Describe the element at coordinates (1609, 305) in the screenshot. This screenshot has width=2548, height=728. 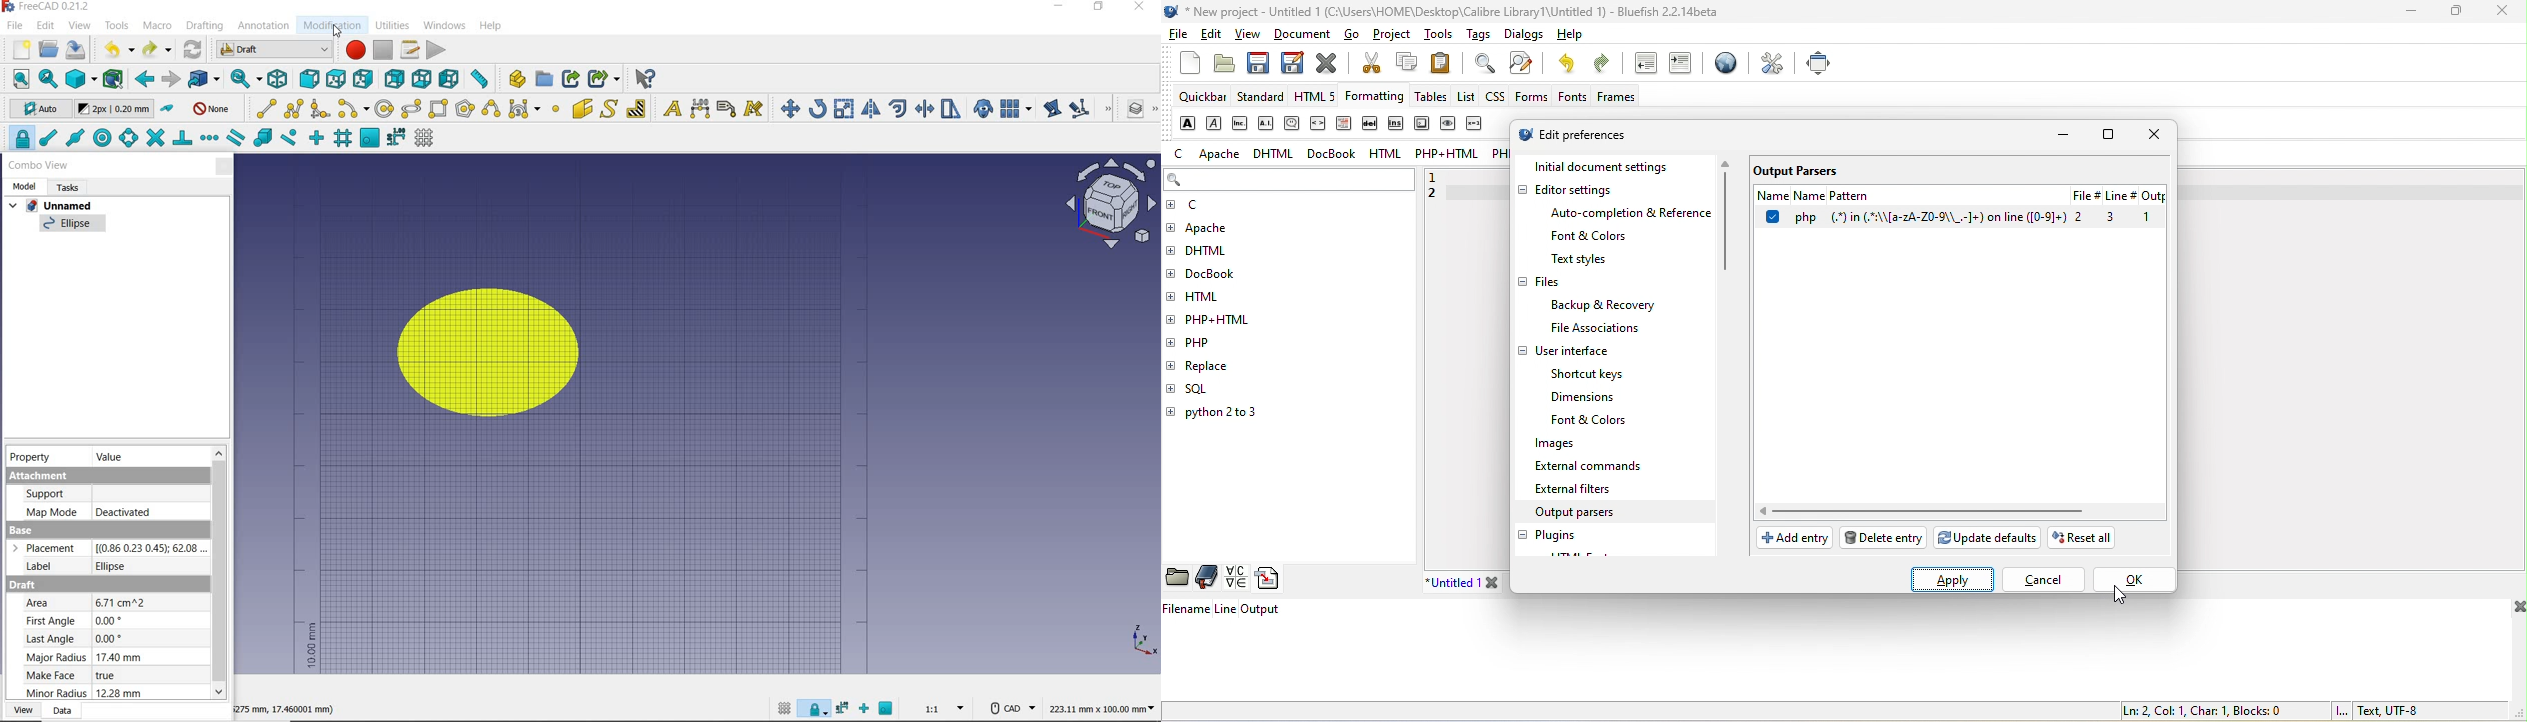
I see `backup & recovery` at that location.